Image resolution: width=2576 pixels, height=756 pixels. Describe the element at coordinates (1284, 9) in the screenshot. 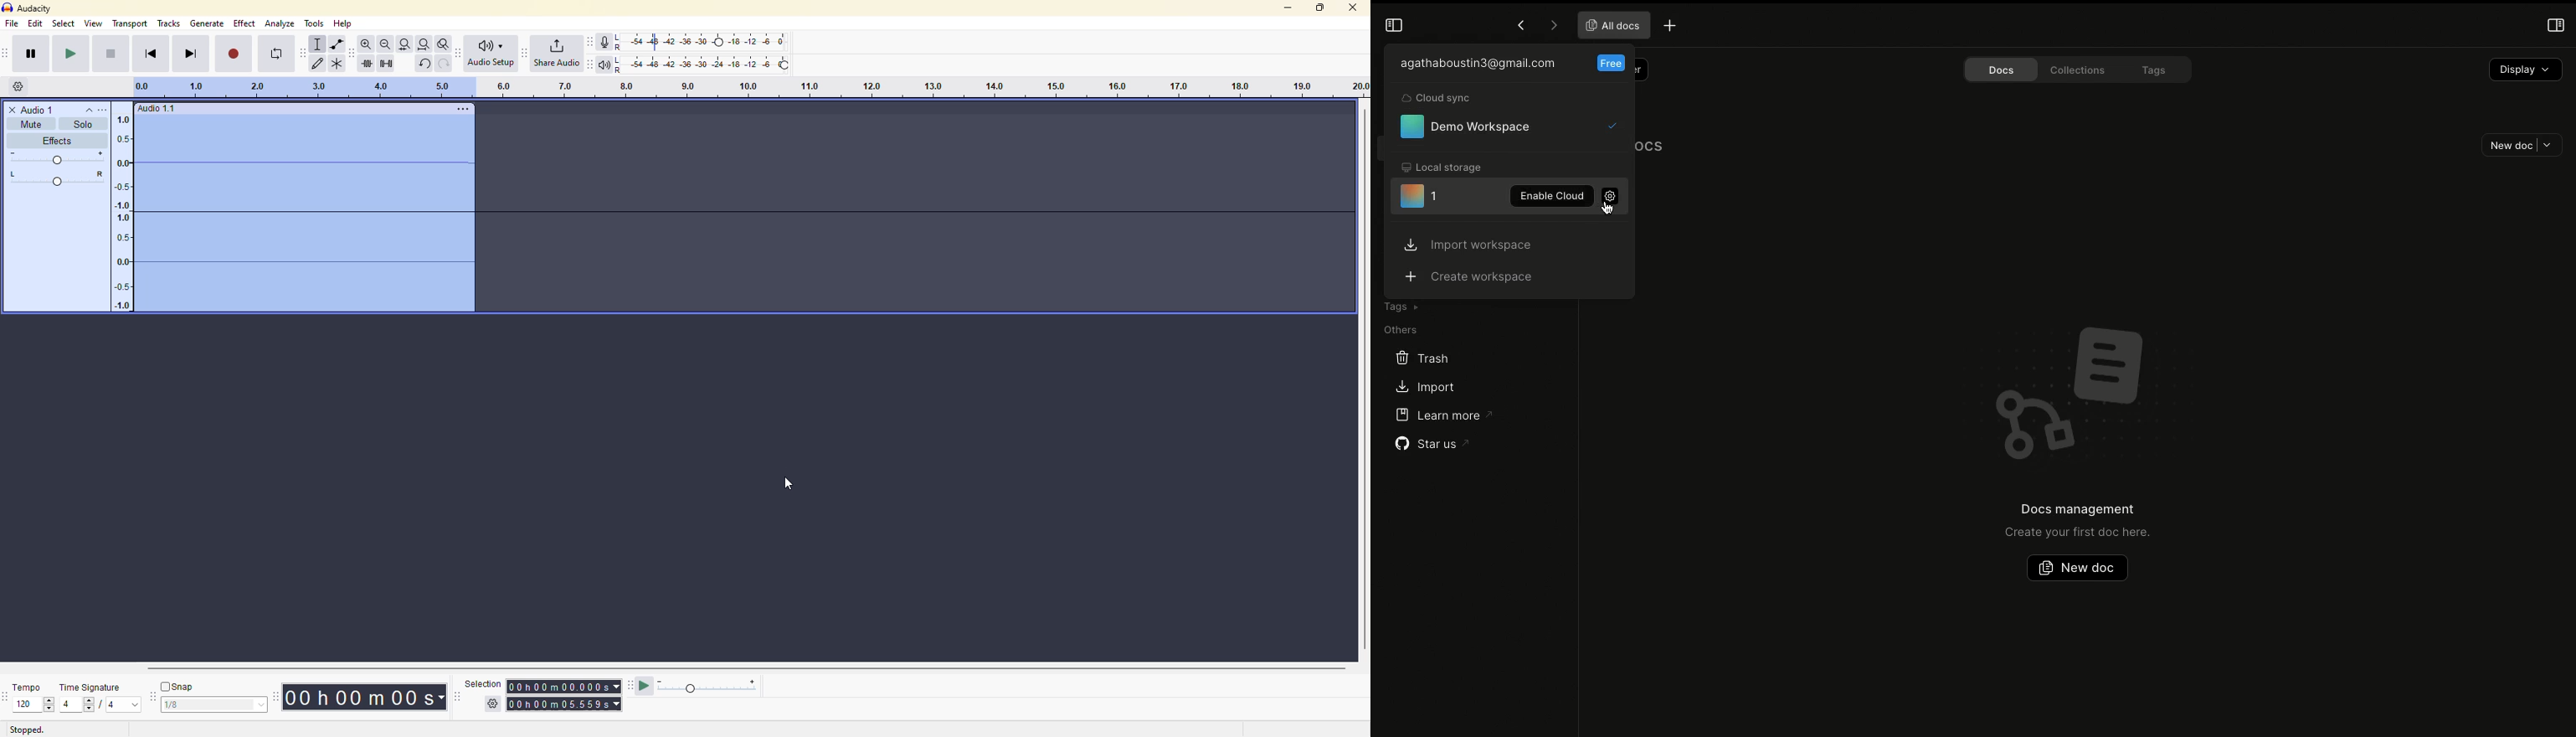

I see `minimize` at that location.